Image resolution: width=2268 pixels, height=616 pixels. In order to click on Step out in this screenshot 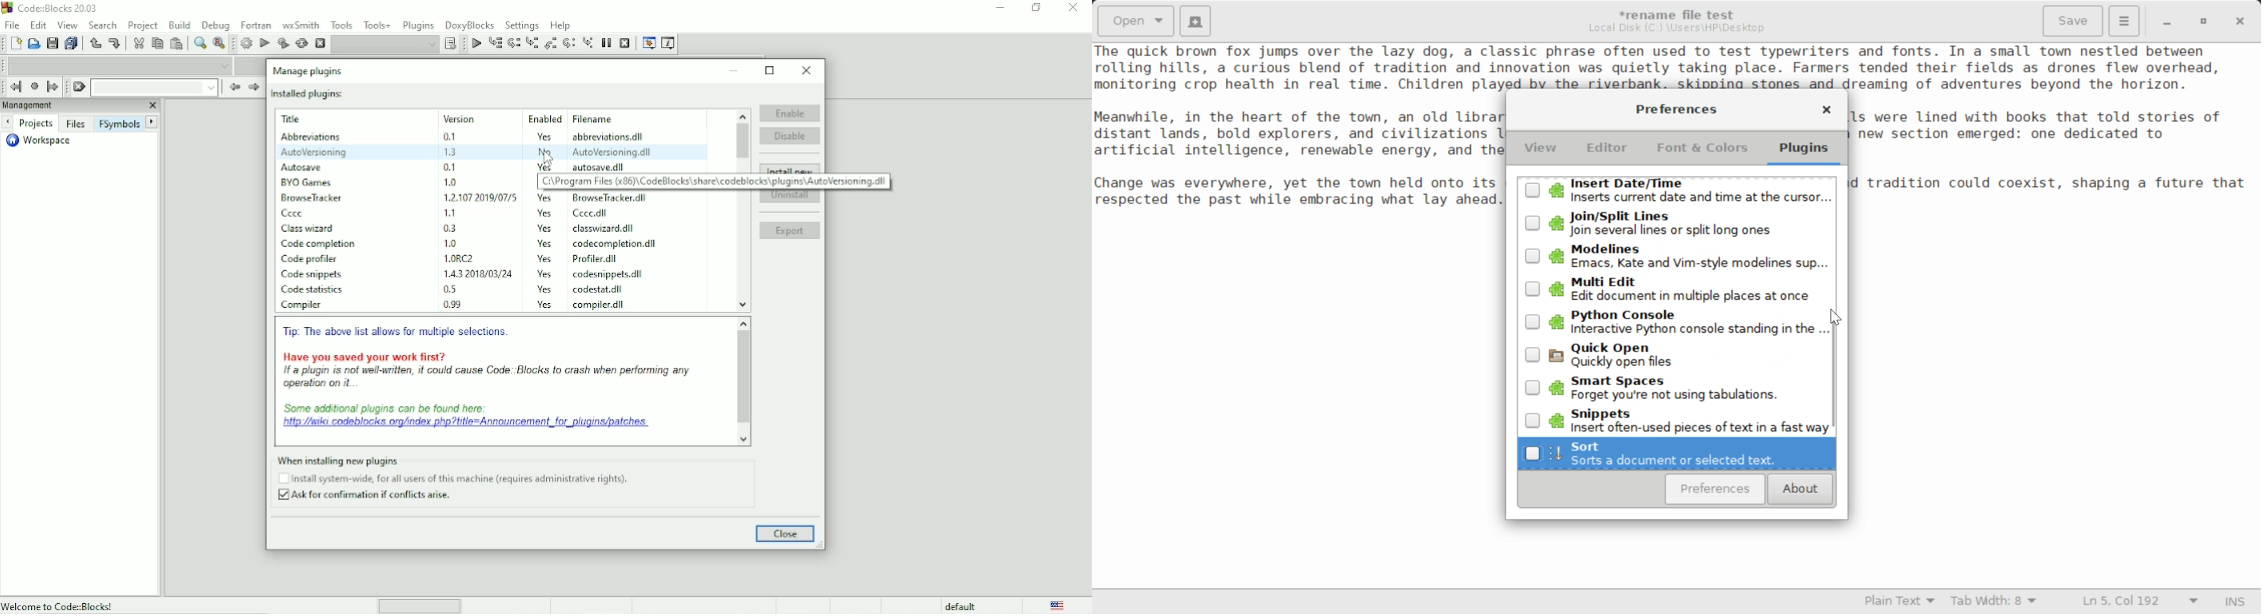, I will do `click(549, 44)`.